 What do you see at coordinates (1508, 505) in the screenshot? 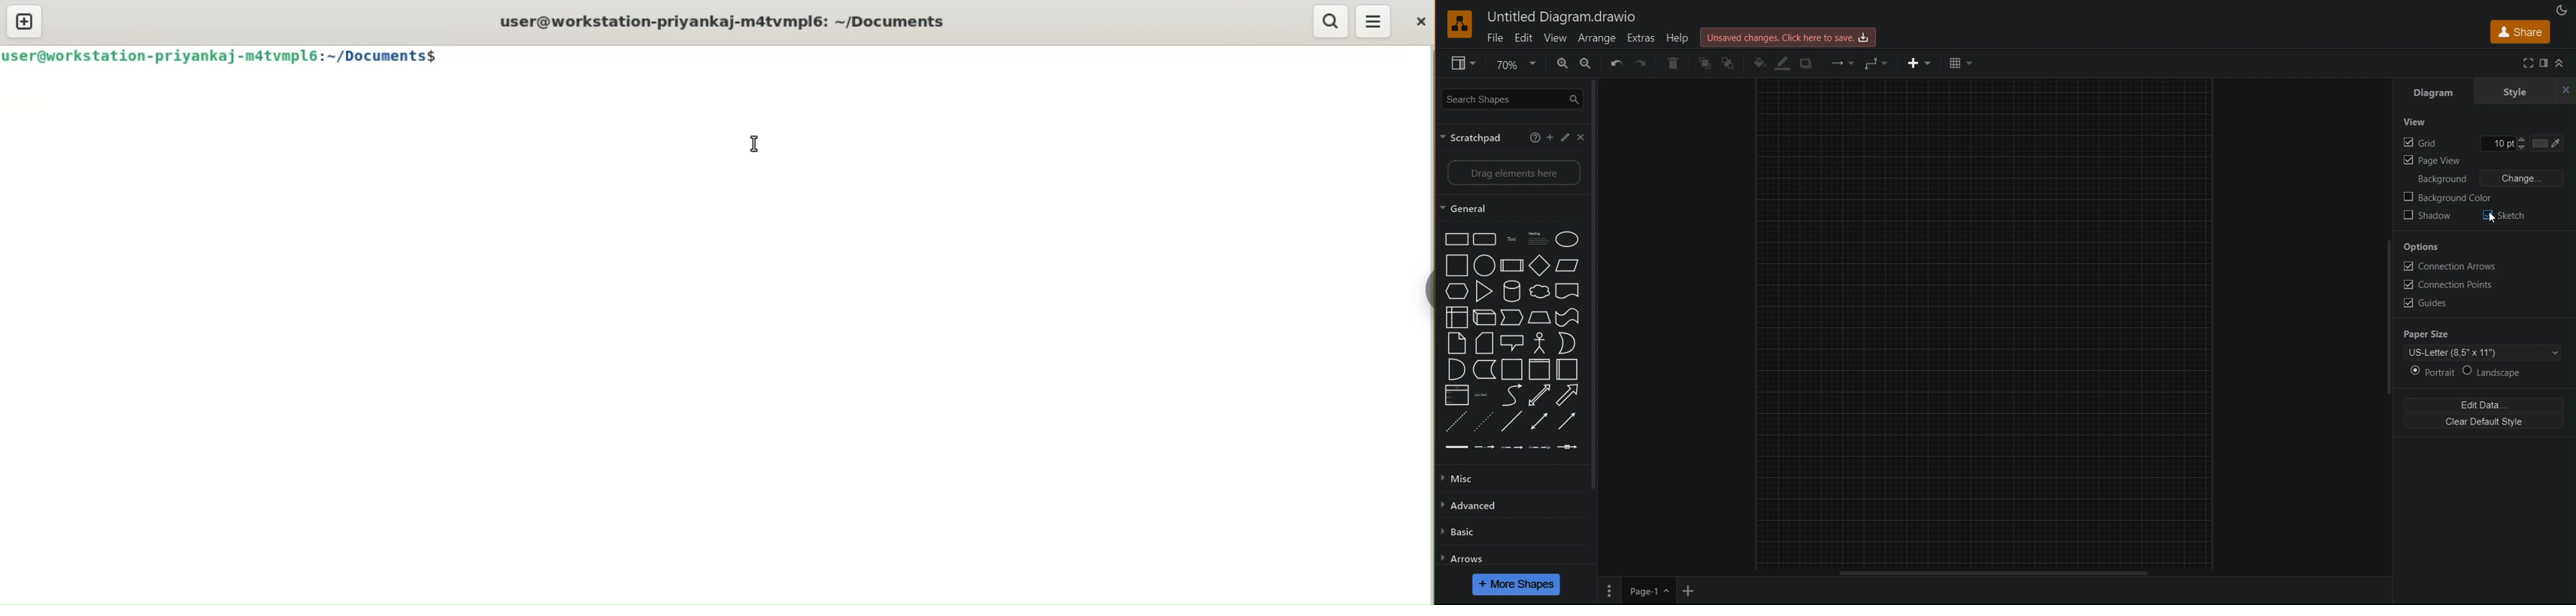
I see `Advanced` at bounding box center [1508, 505].